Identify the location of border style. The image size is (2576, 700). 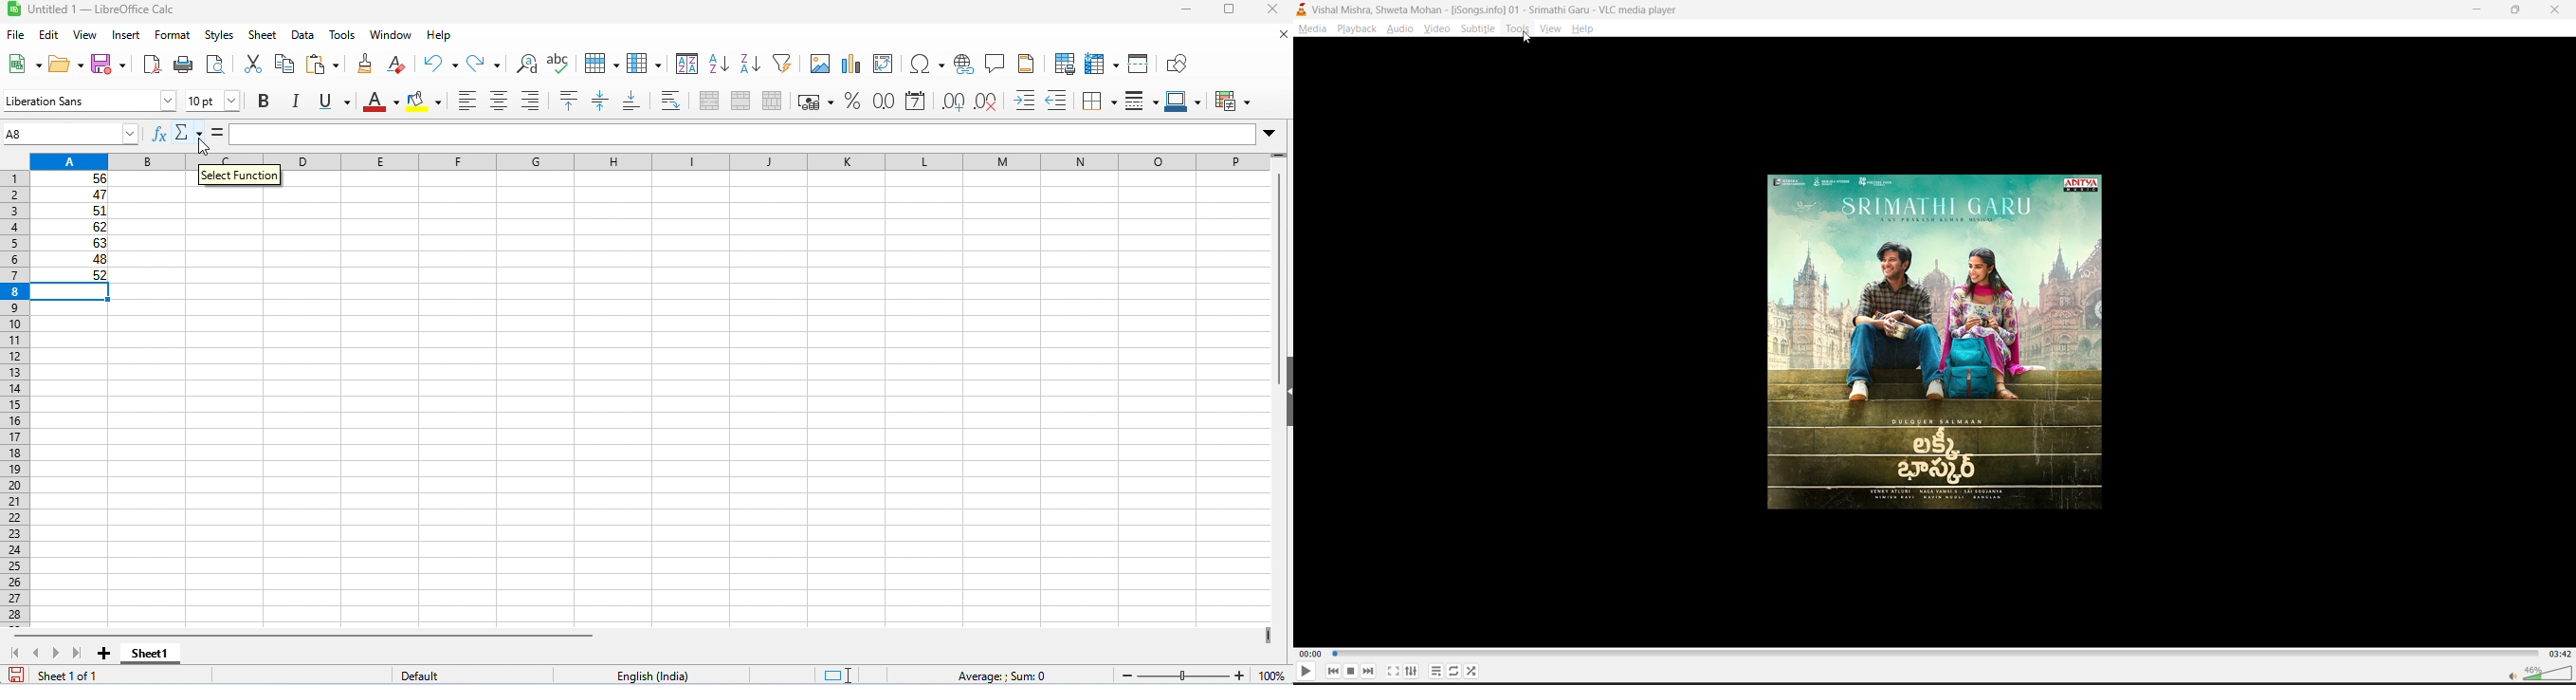
(1142, 102).